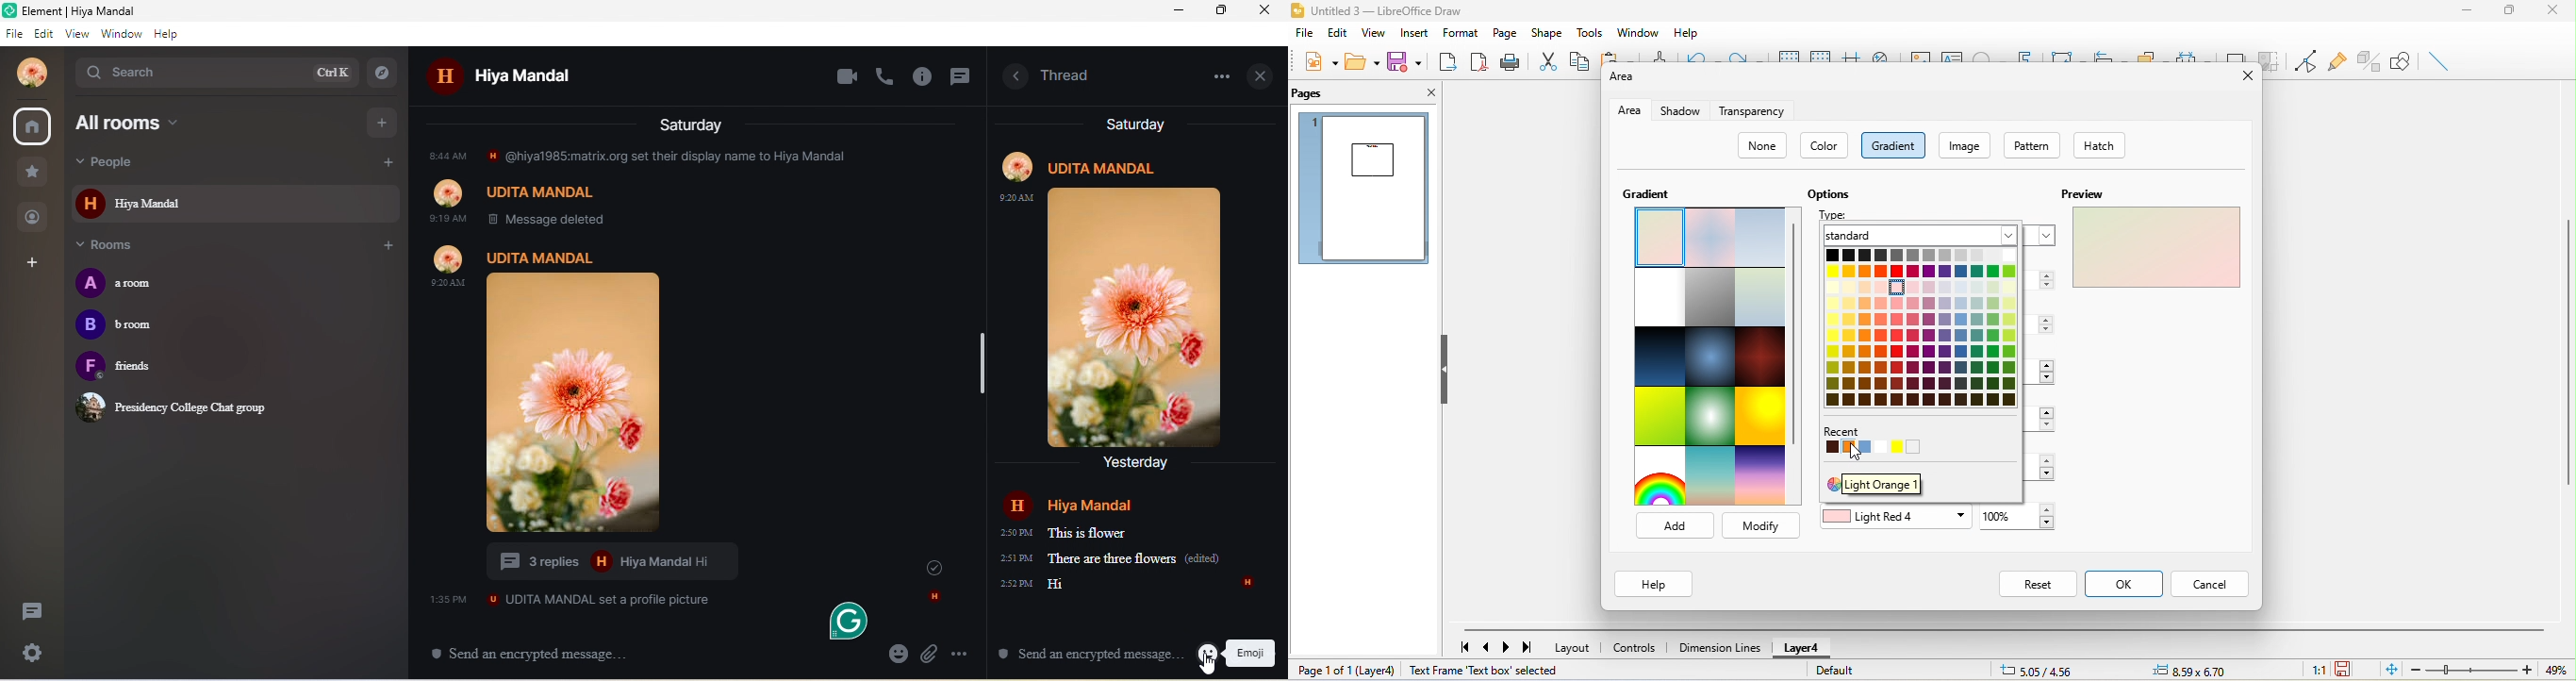 This screenshot has width=2576, height=700. Describe the element at coordinates (2392, 671) in the screenshot. I see `fit to the current page` at that location.